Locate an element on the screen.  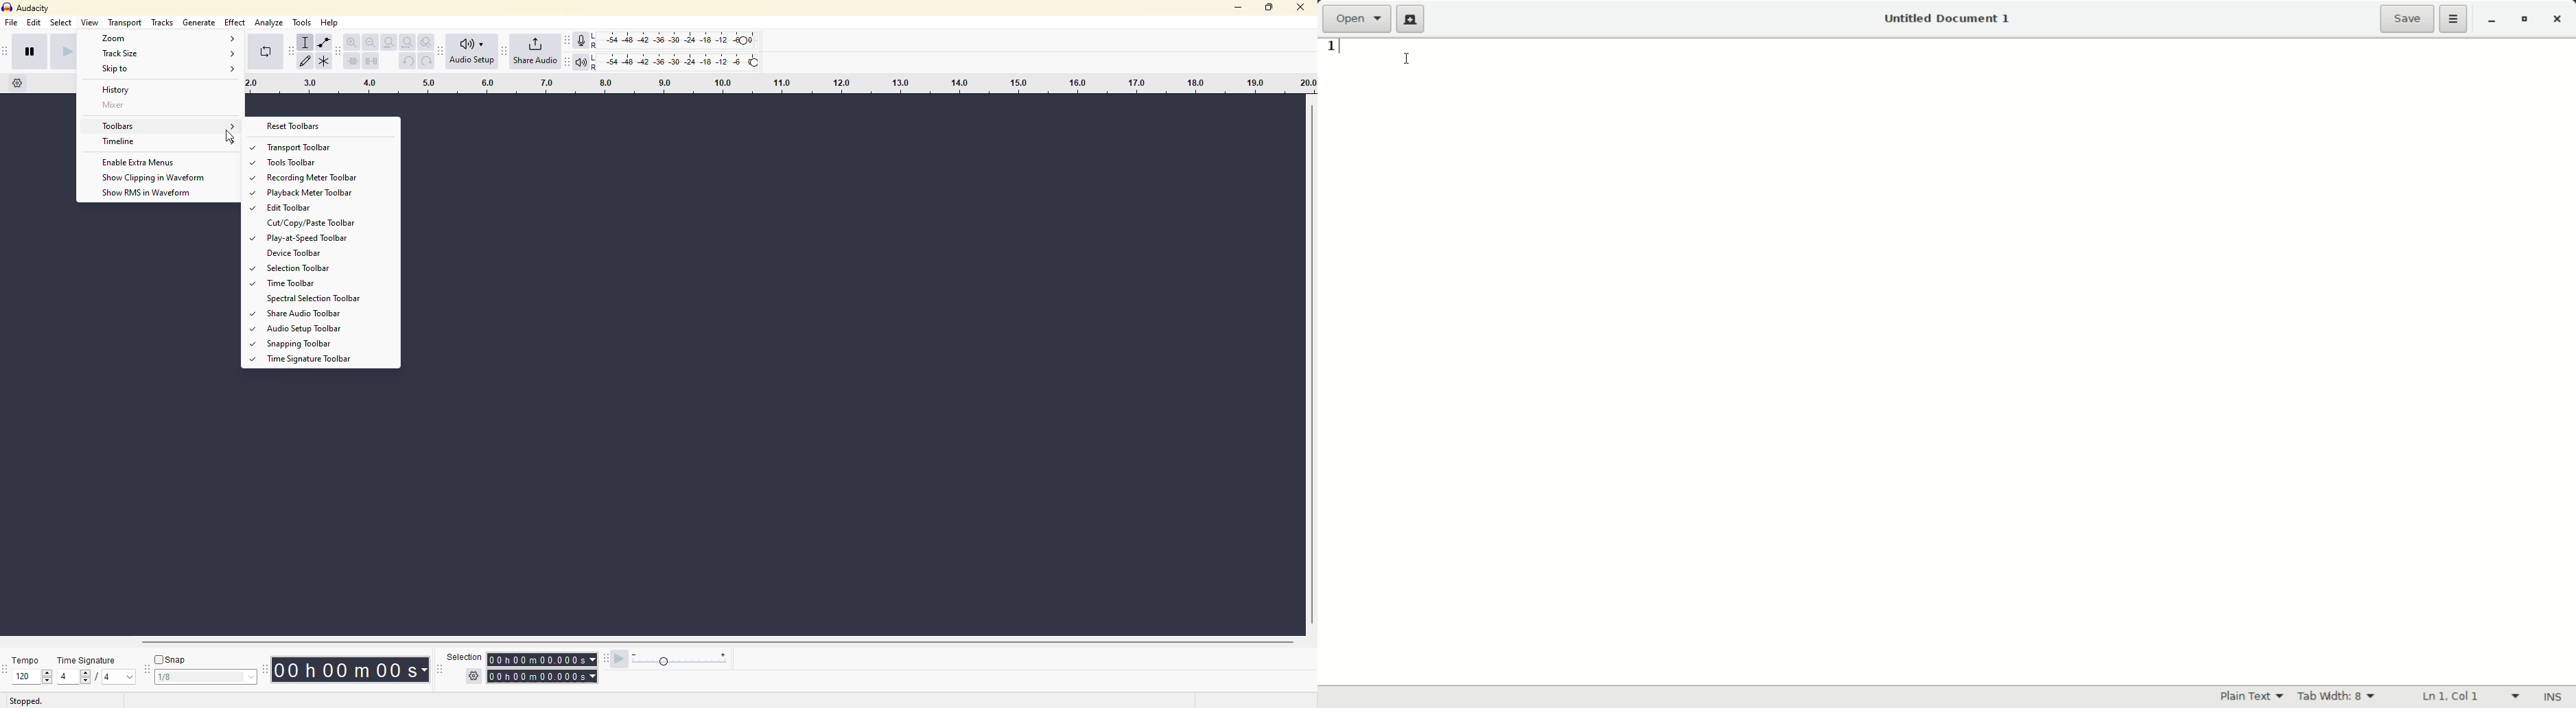
playback meter toolbar is located at coordinates (301, 193).